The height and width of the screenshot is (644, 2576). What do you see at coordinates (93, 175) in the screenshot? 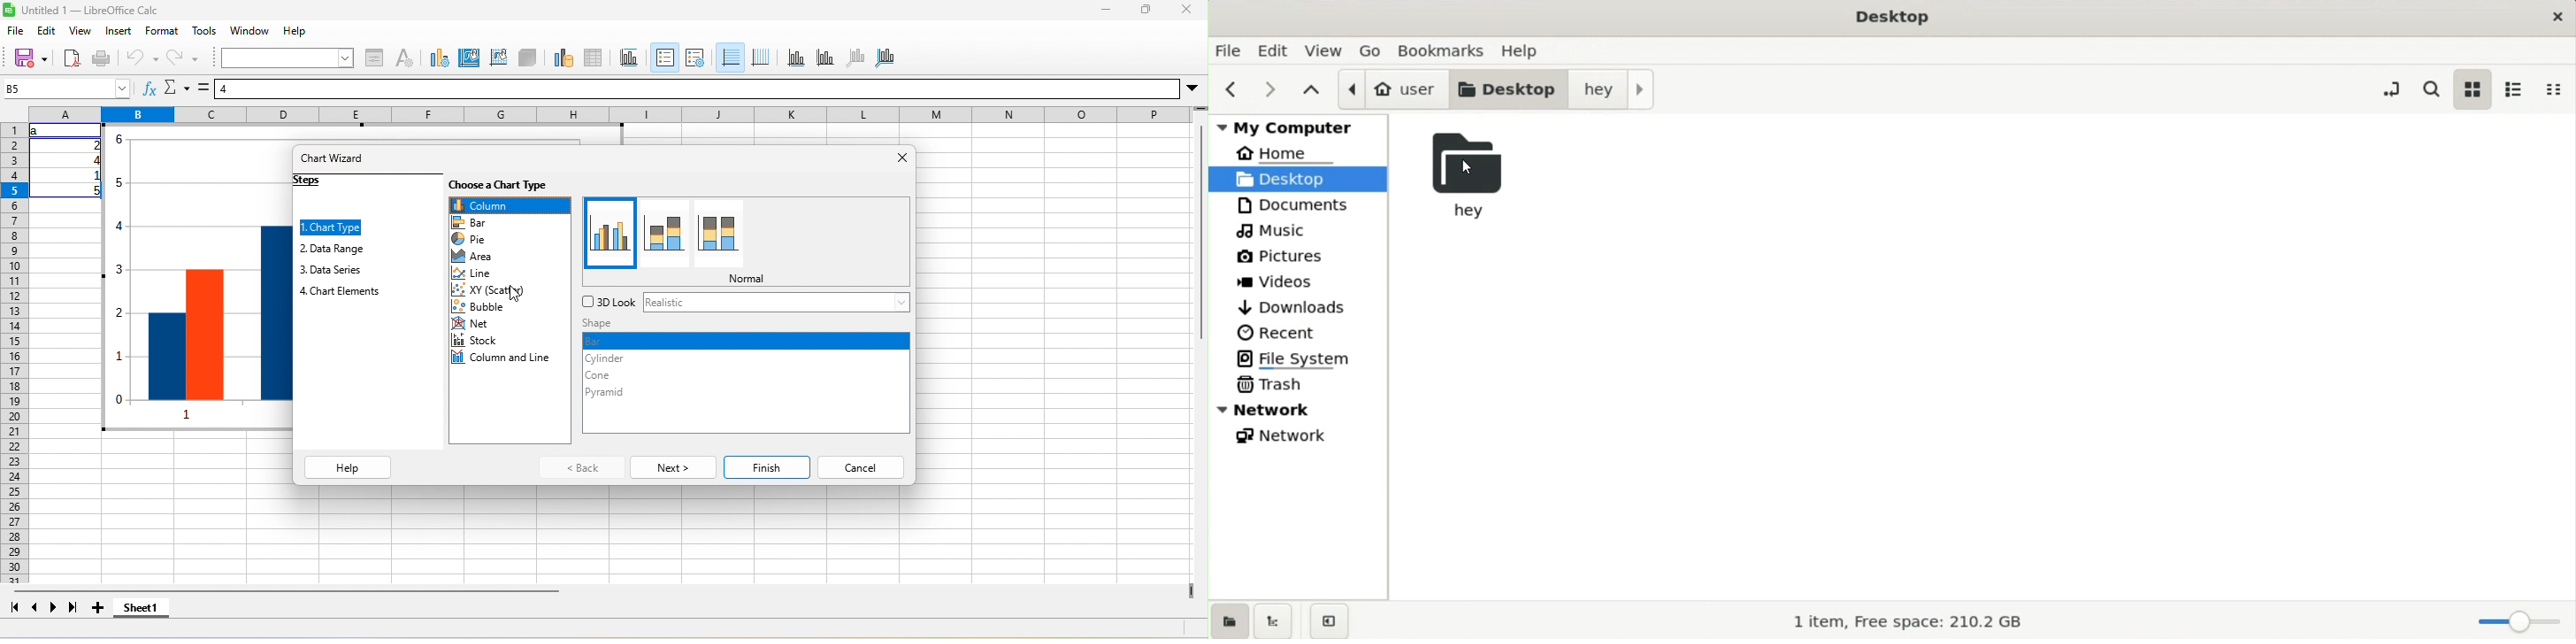
I see `1` at bounding box center [93, 175].